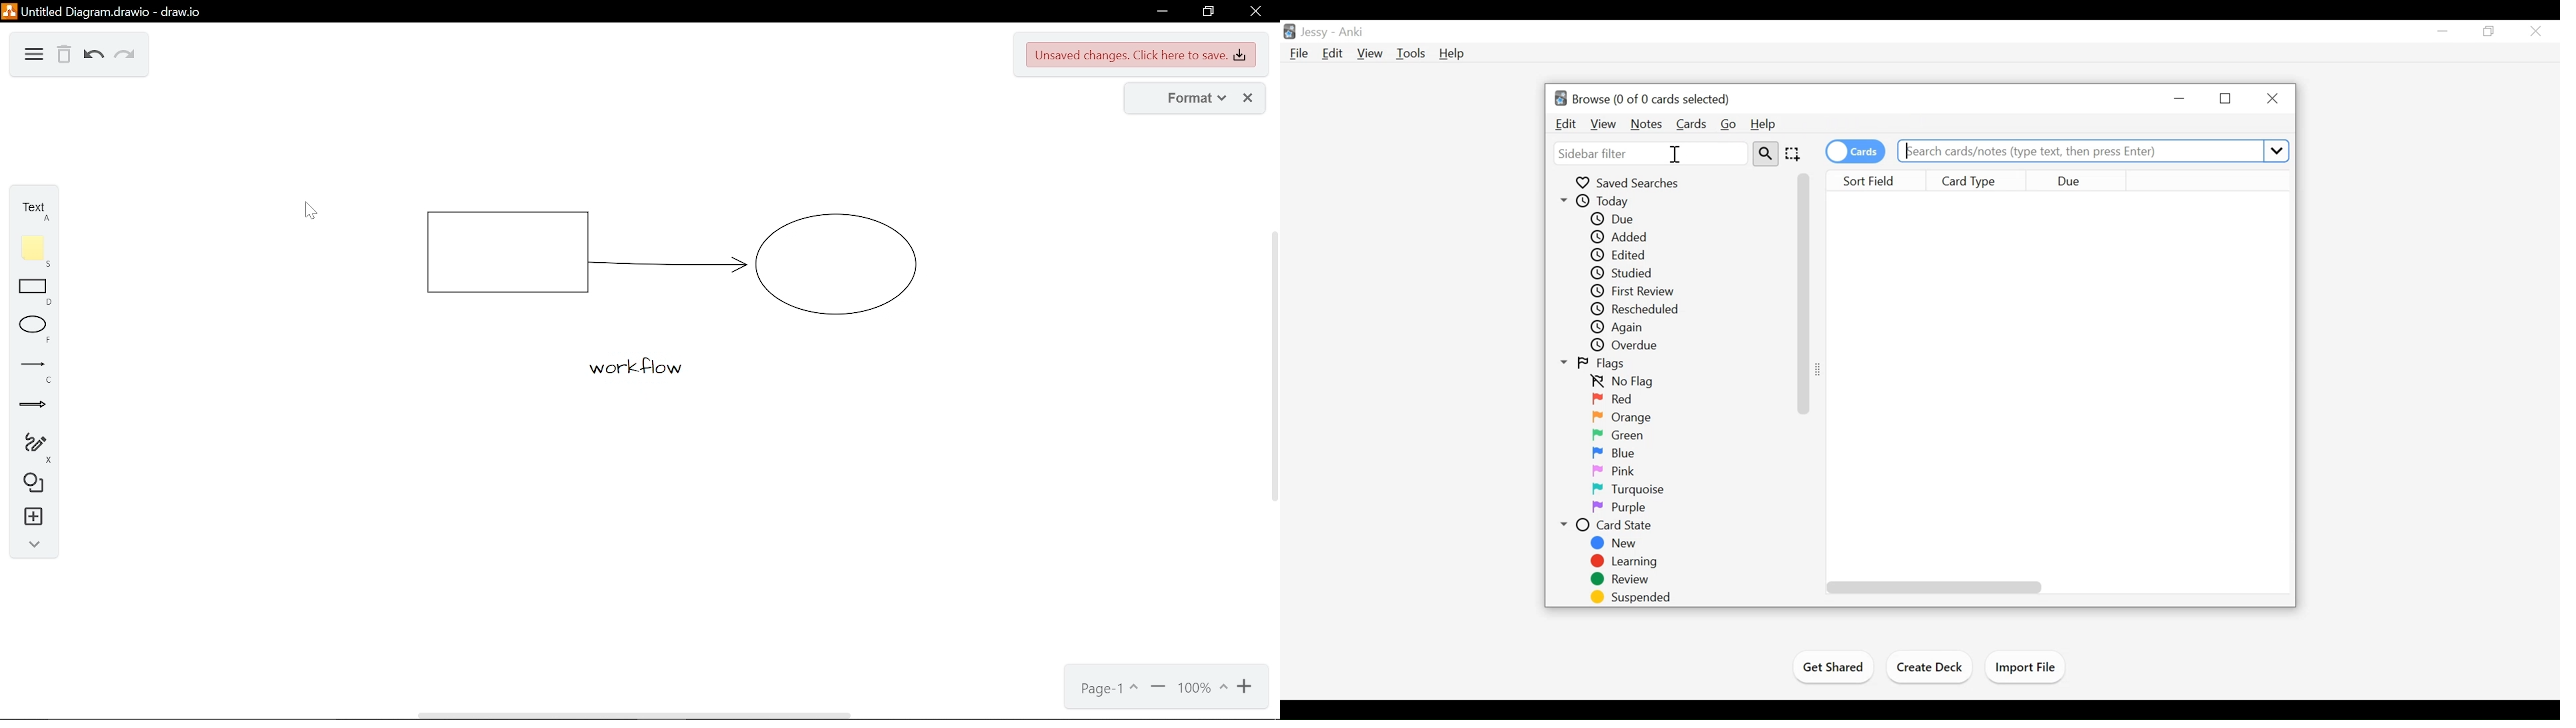 The image size is (2576, 728). Describe the element at coordinates (1603, 124) in the screenshot. I see `View` at that location.